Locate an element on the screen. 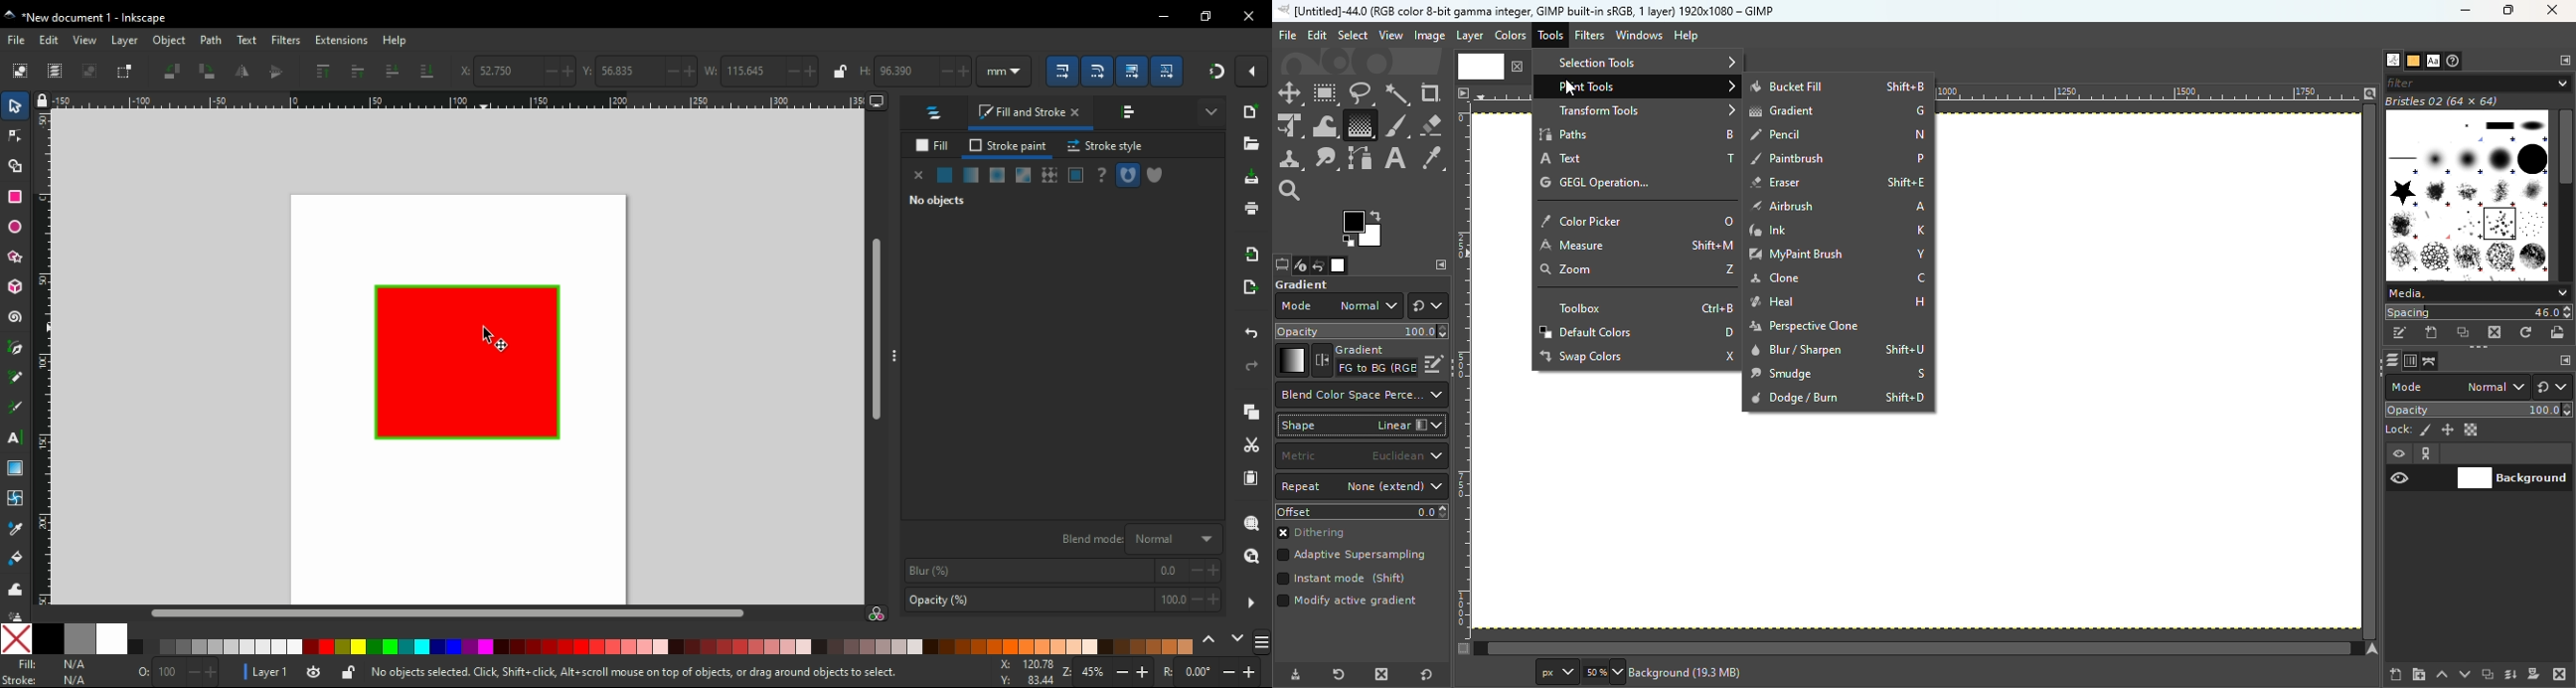 The height and width of the screenshot is (700, 2576). Airbrush is located at coordinates (1837, 204).